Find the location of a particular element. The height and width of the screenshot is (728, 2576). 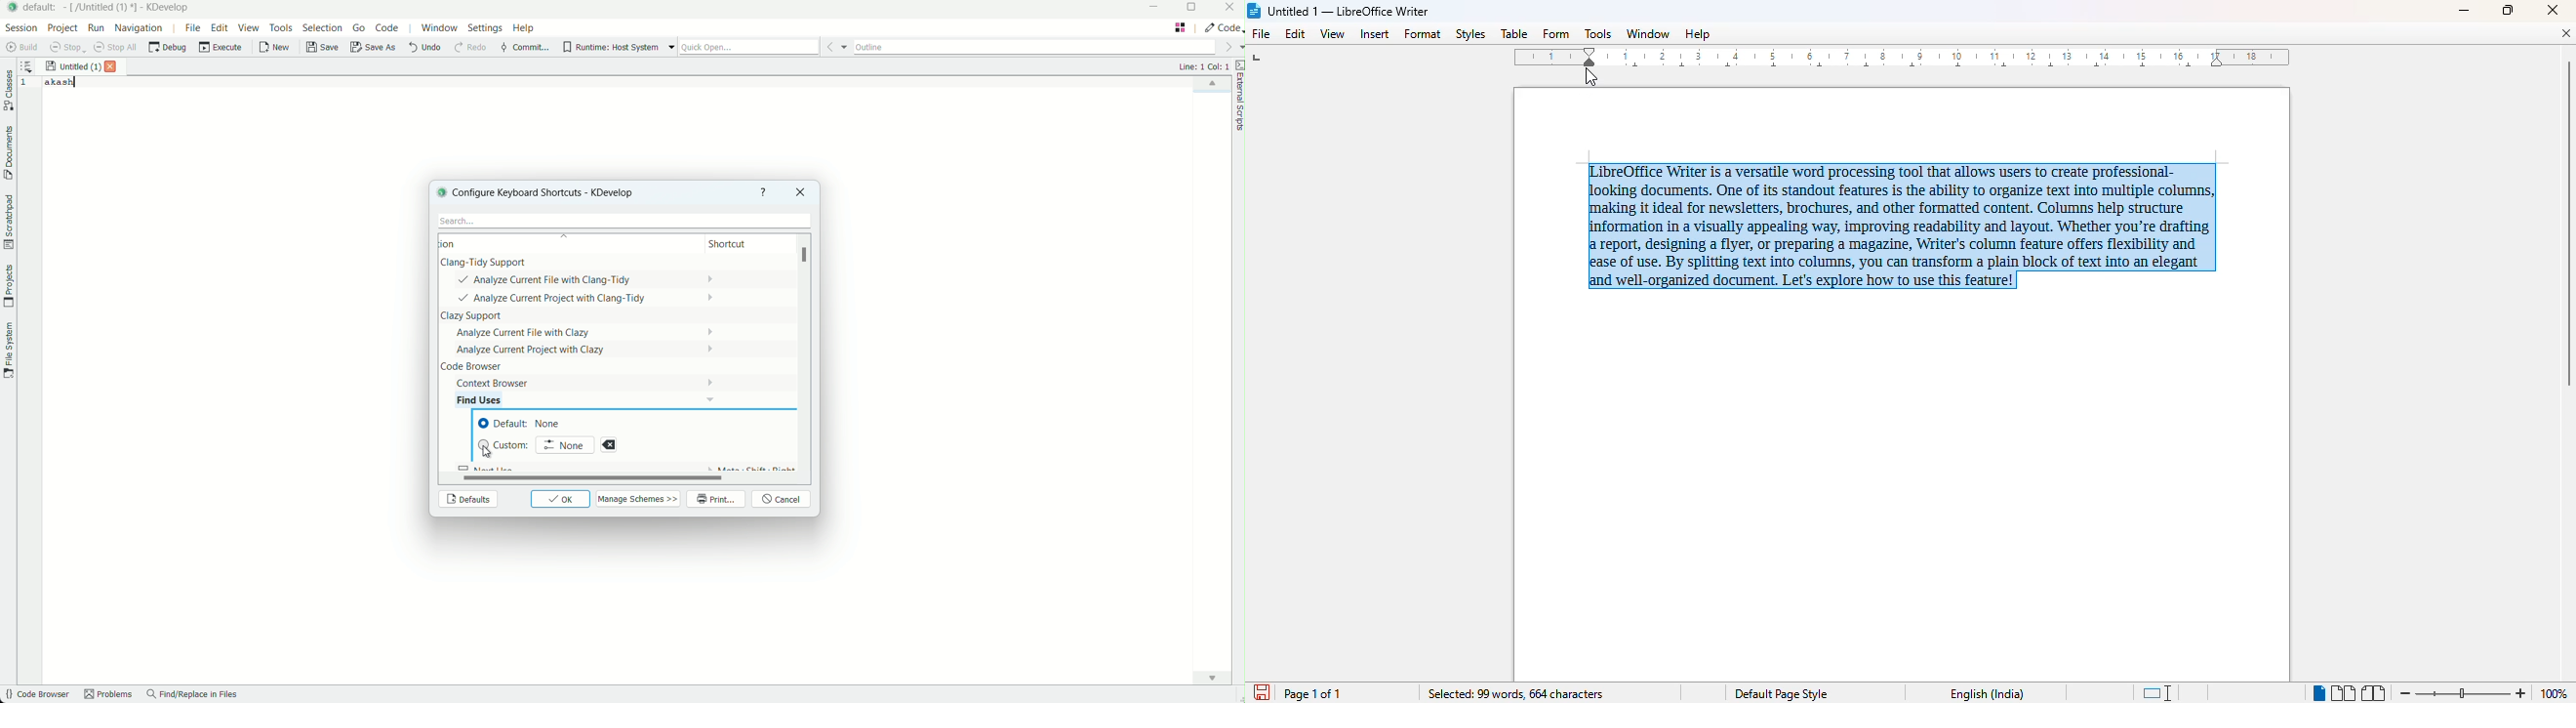

Change zoom level is located at coordinates (2463, 690).